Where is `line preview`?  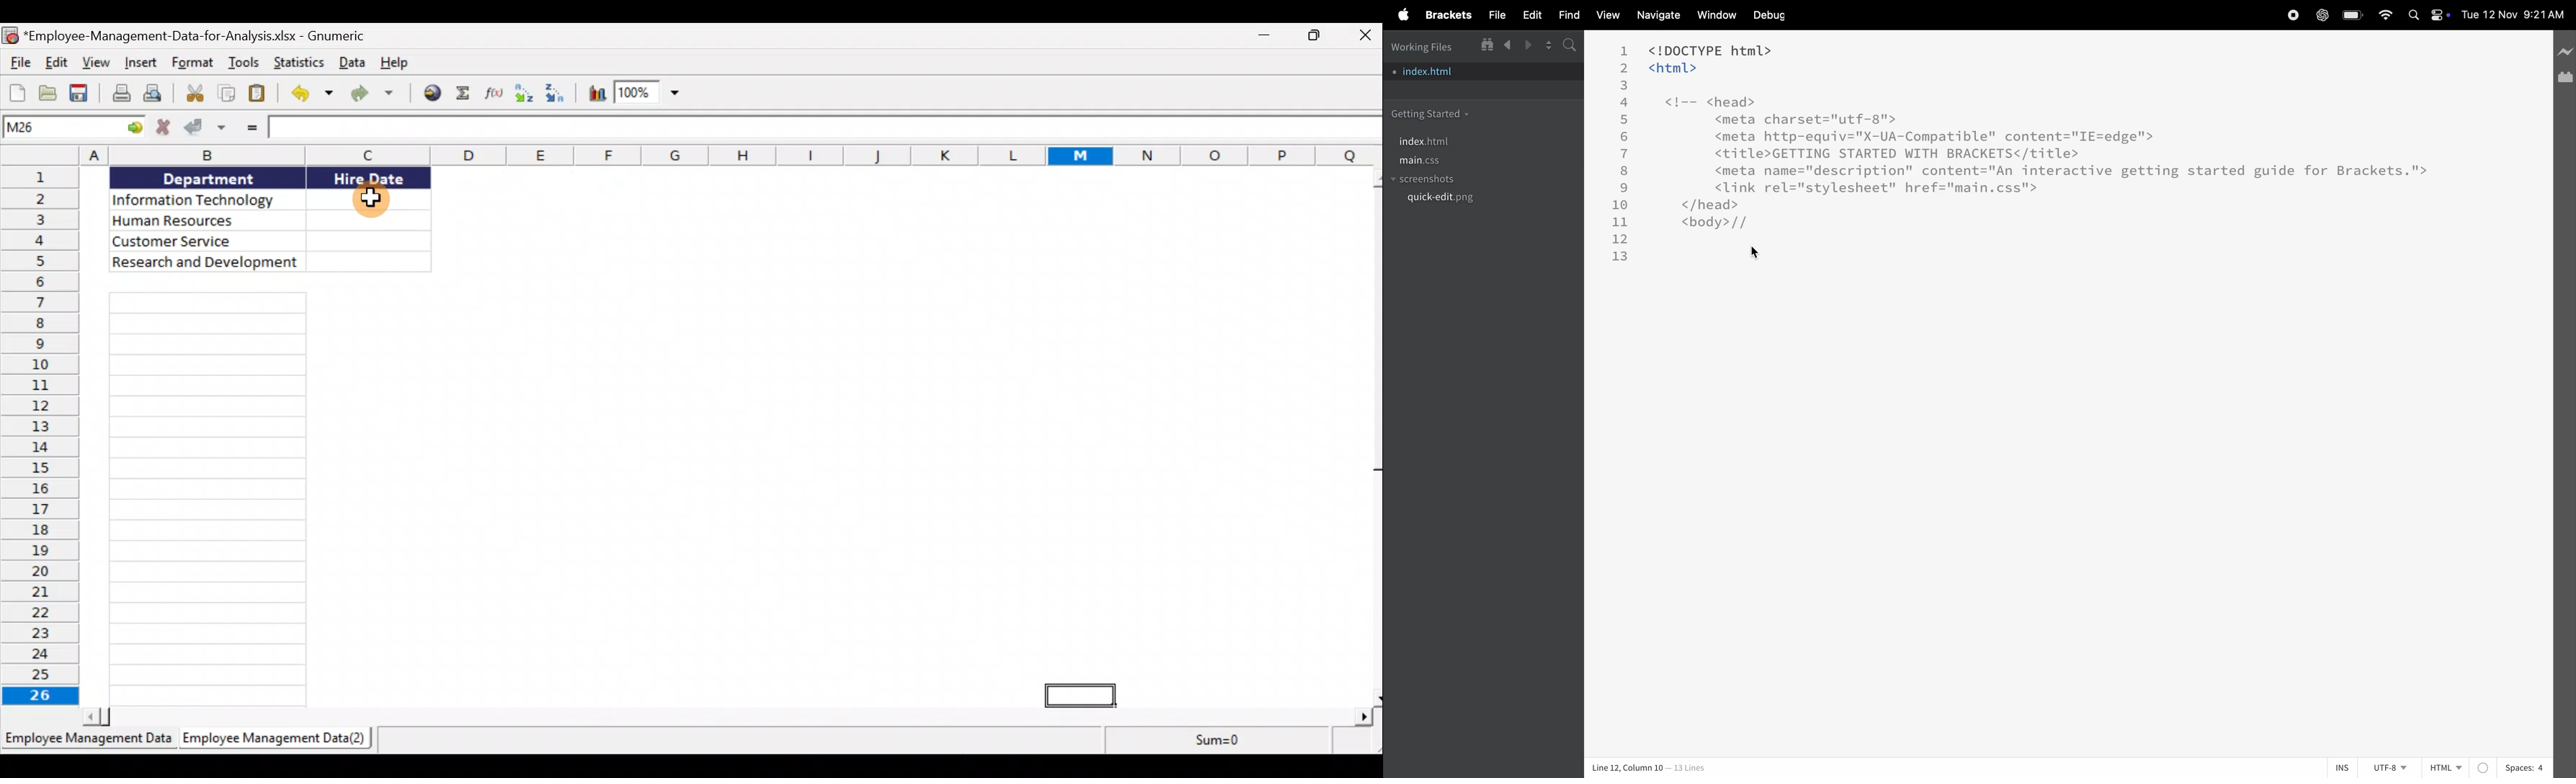
line preview is located at coordinates (2564, 52).